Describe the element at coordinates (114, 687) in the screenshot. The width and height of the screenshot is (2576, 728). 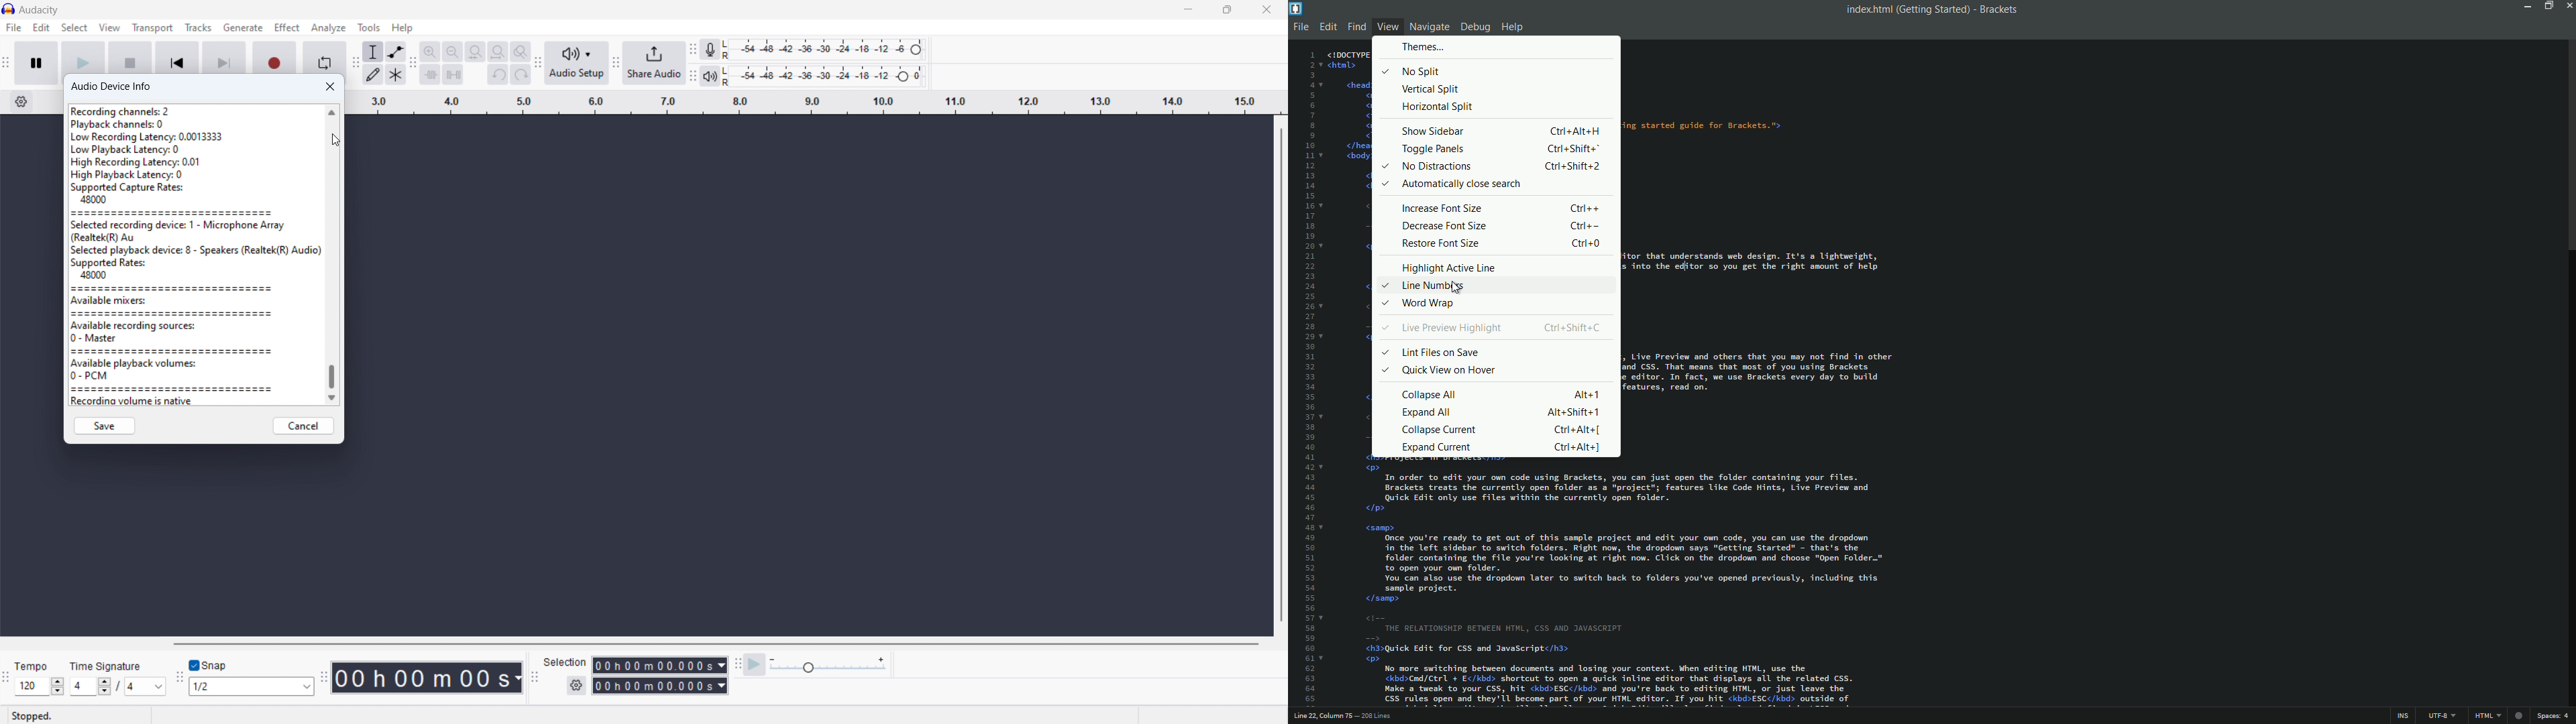
I see `set time signature` at that location.